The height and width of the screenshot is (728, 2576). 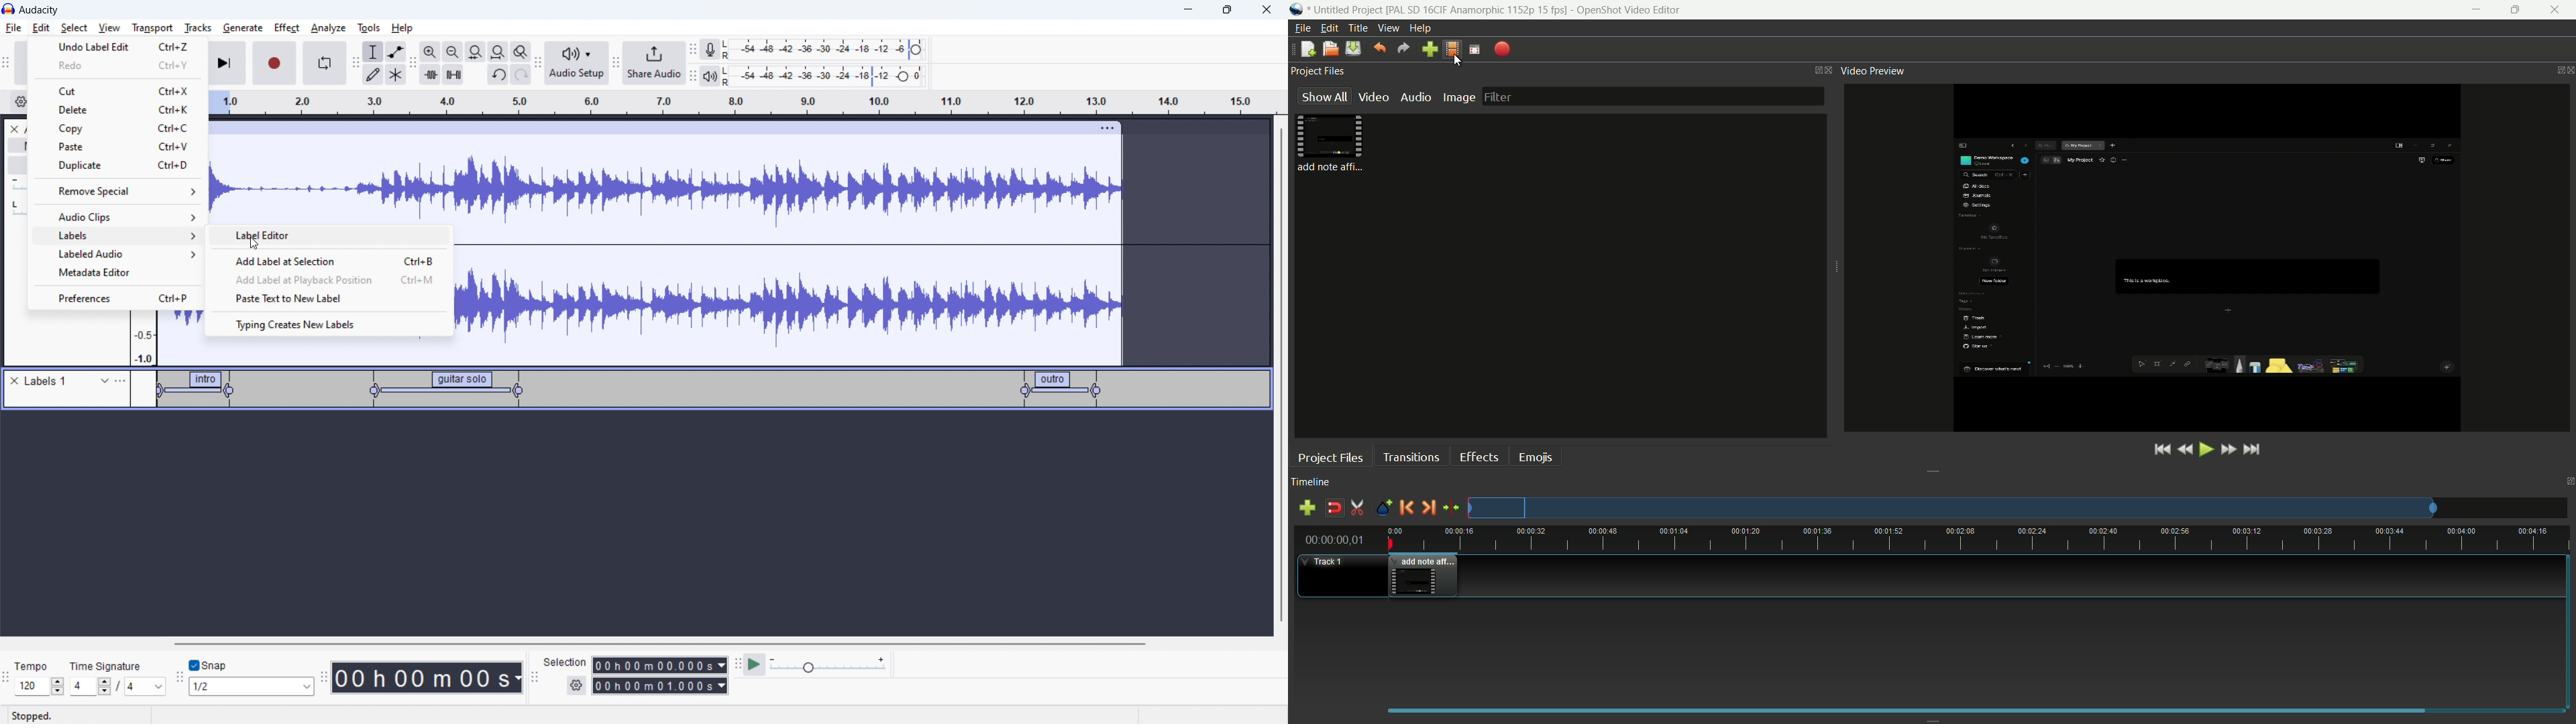 What do you see at coordinates (125, 149) in the screenshot?
I see `Paste Ctrl+V` at bounding box center [125, 149].